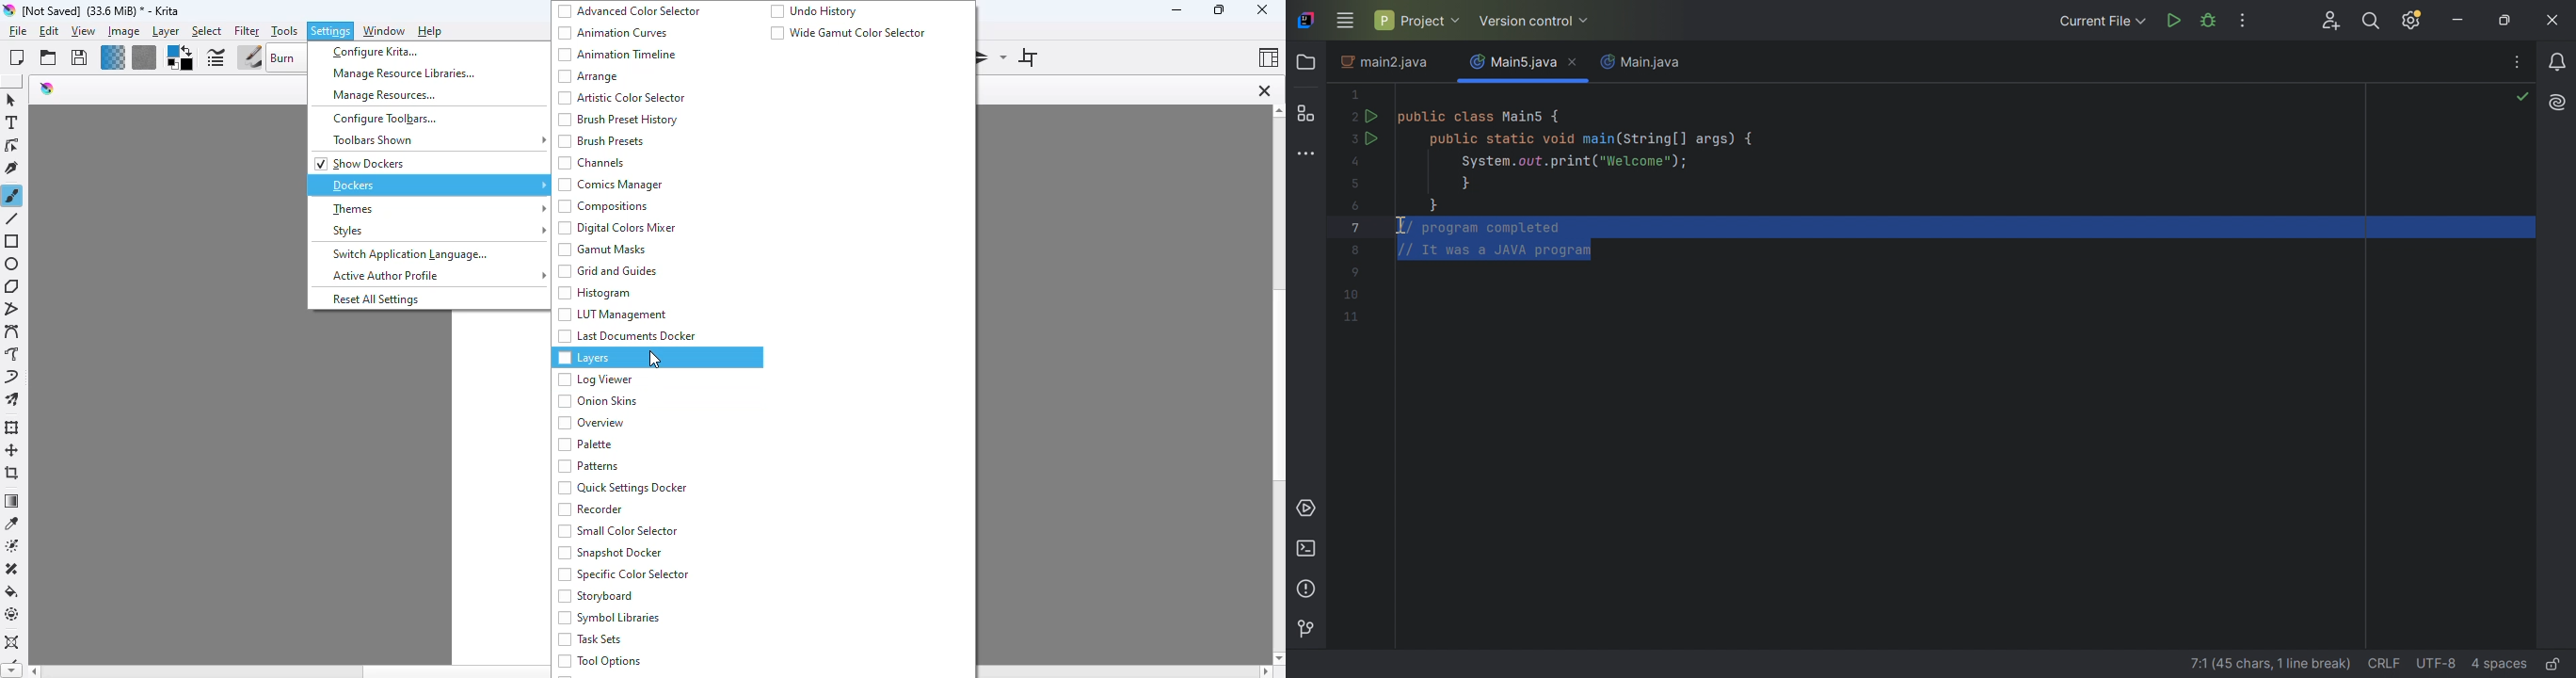 This screenshot has height=700, width=2576. Describe the element at coordinates (50, 32) in the screenshot. I see `edit` at that location.